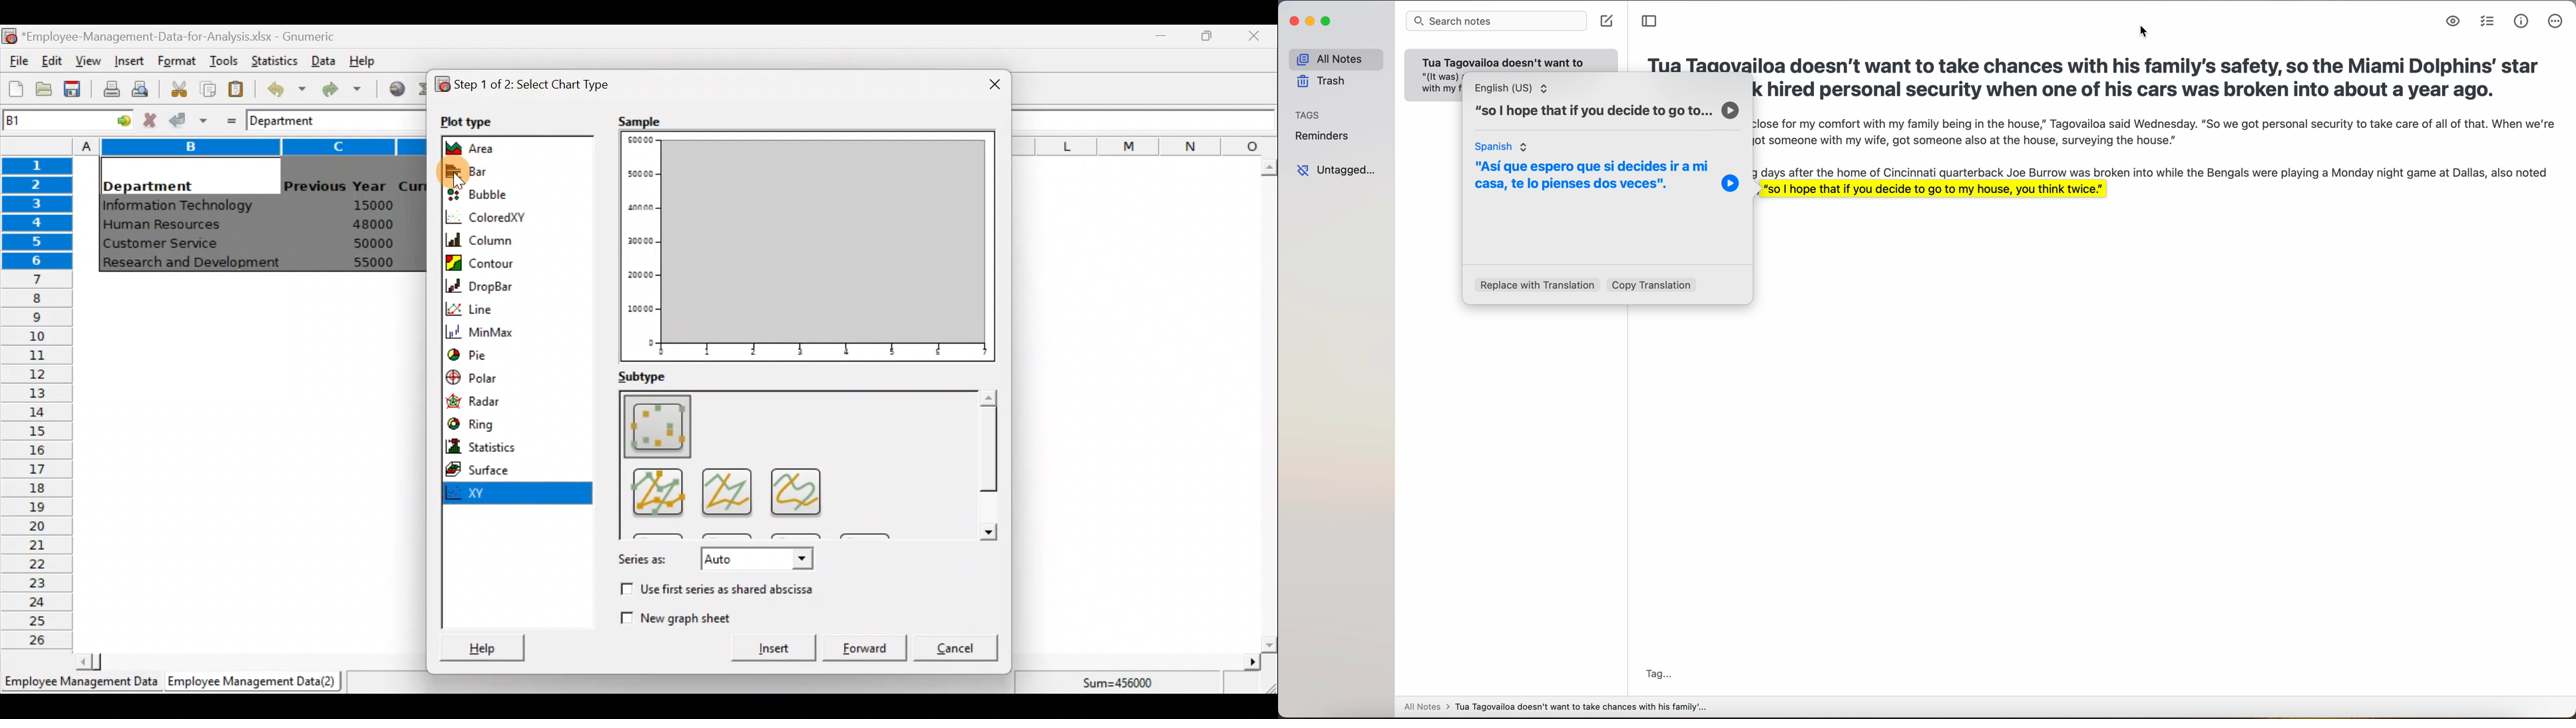 The height and width of the screenshot is (728, 2576). I want to click on play icon, so click(1732, 182).